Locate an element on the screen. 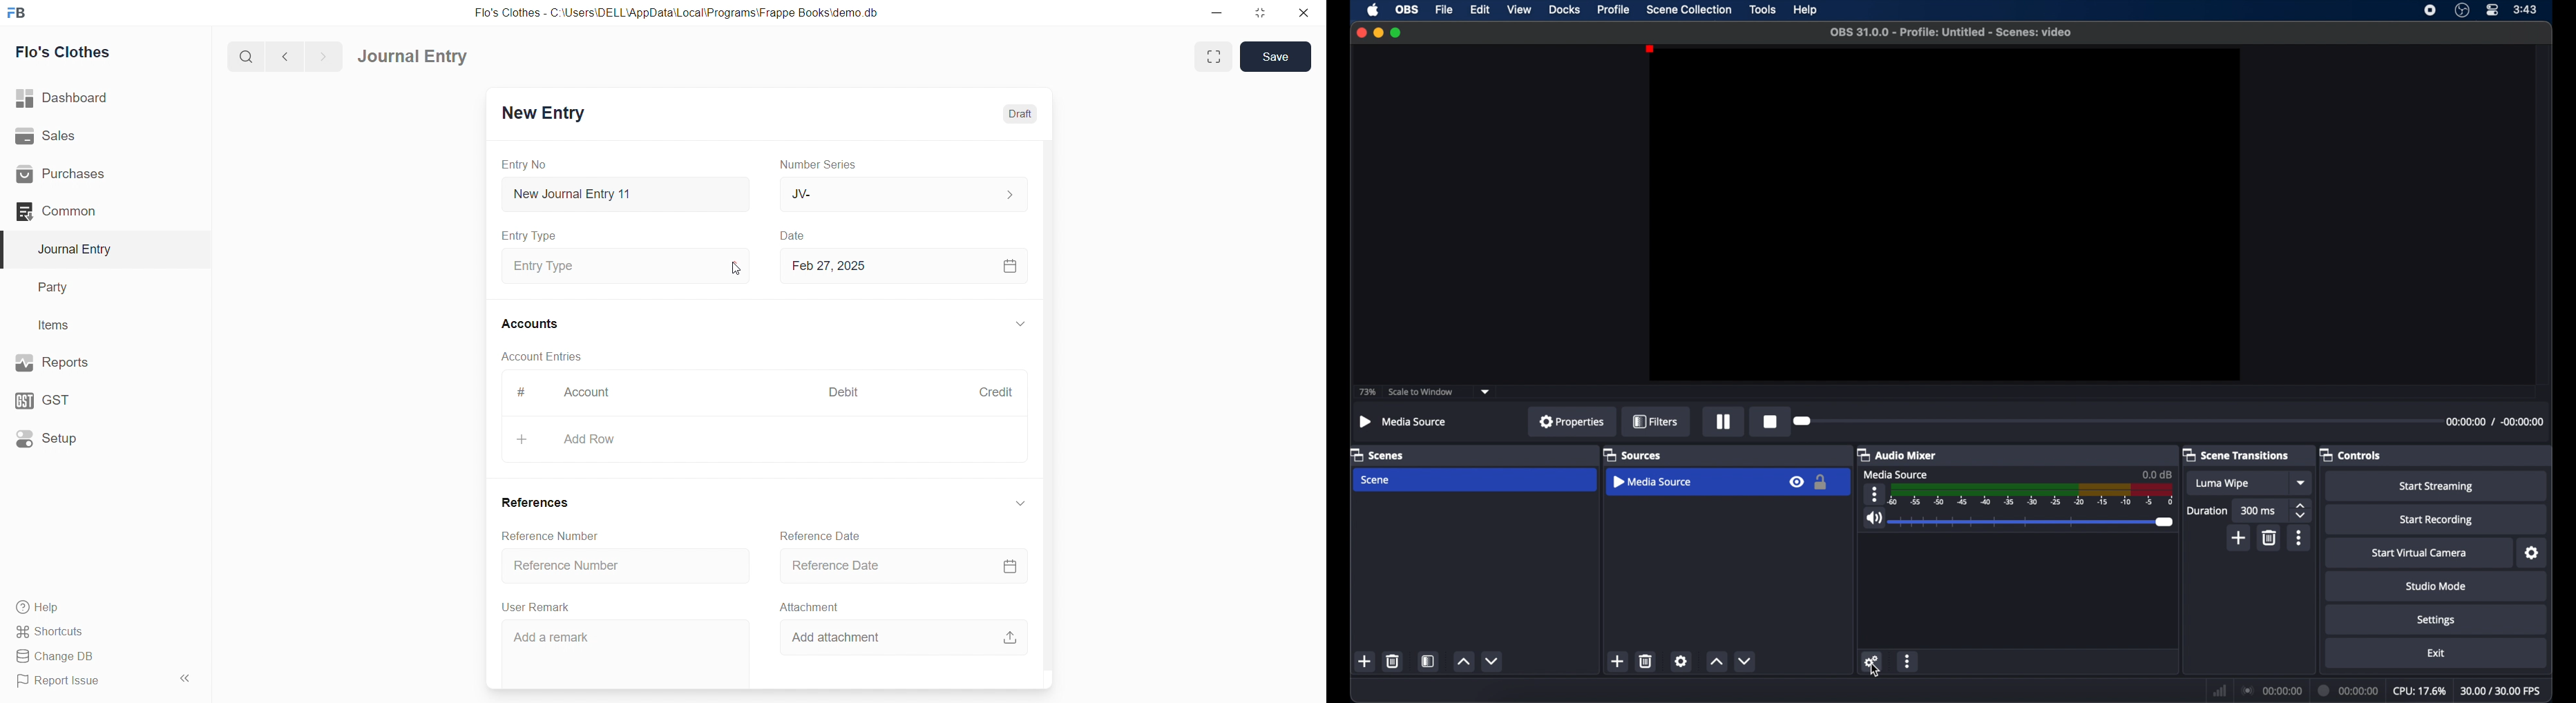 The width and height of the screenshot is (2576, 728). OBS 31.0.0 - Profile: Untitled - Scenes: video is located at coordinates (1950, 33).